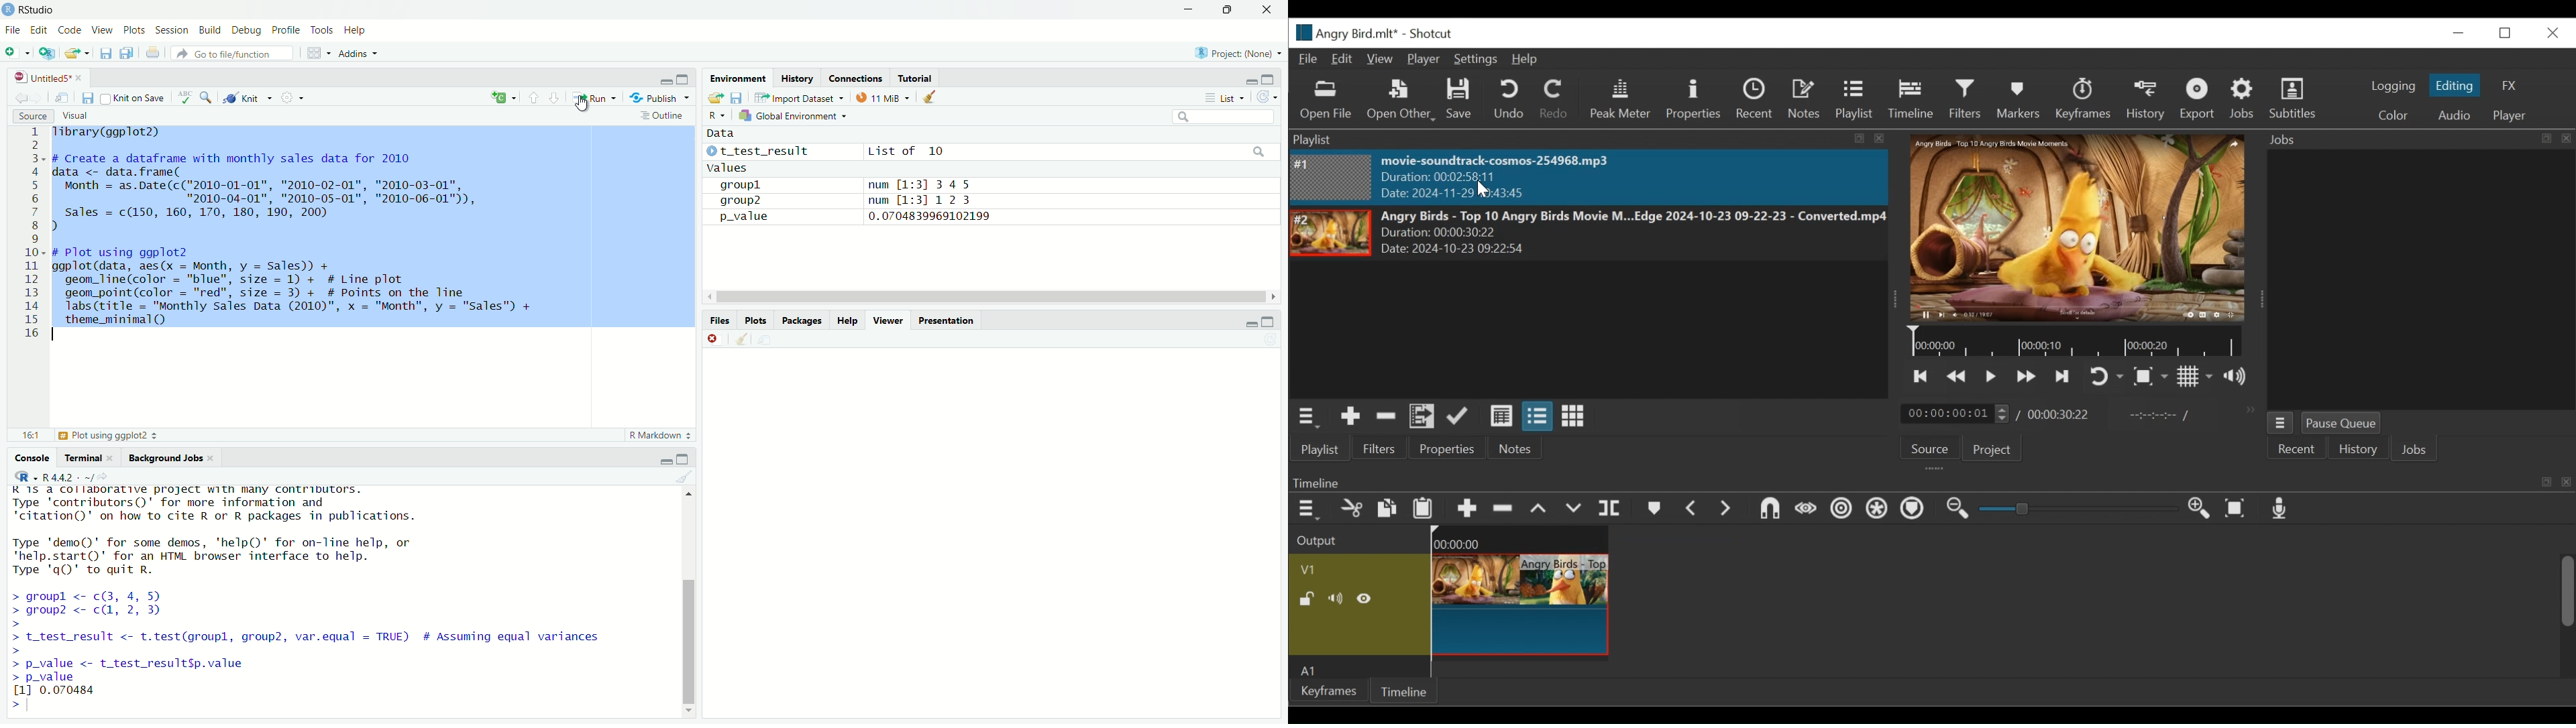  I want to click on Properties, so click(1693, 99).